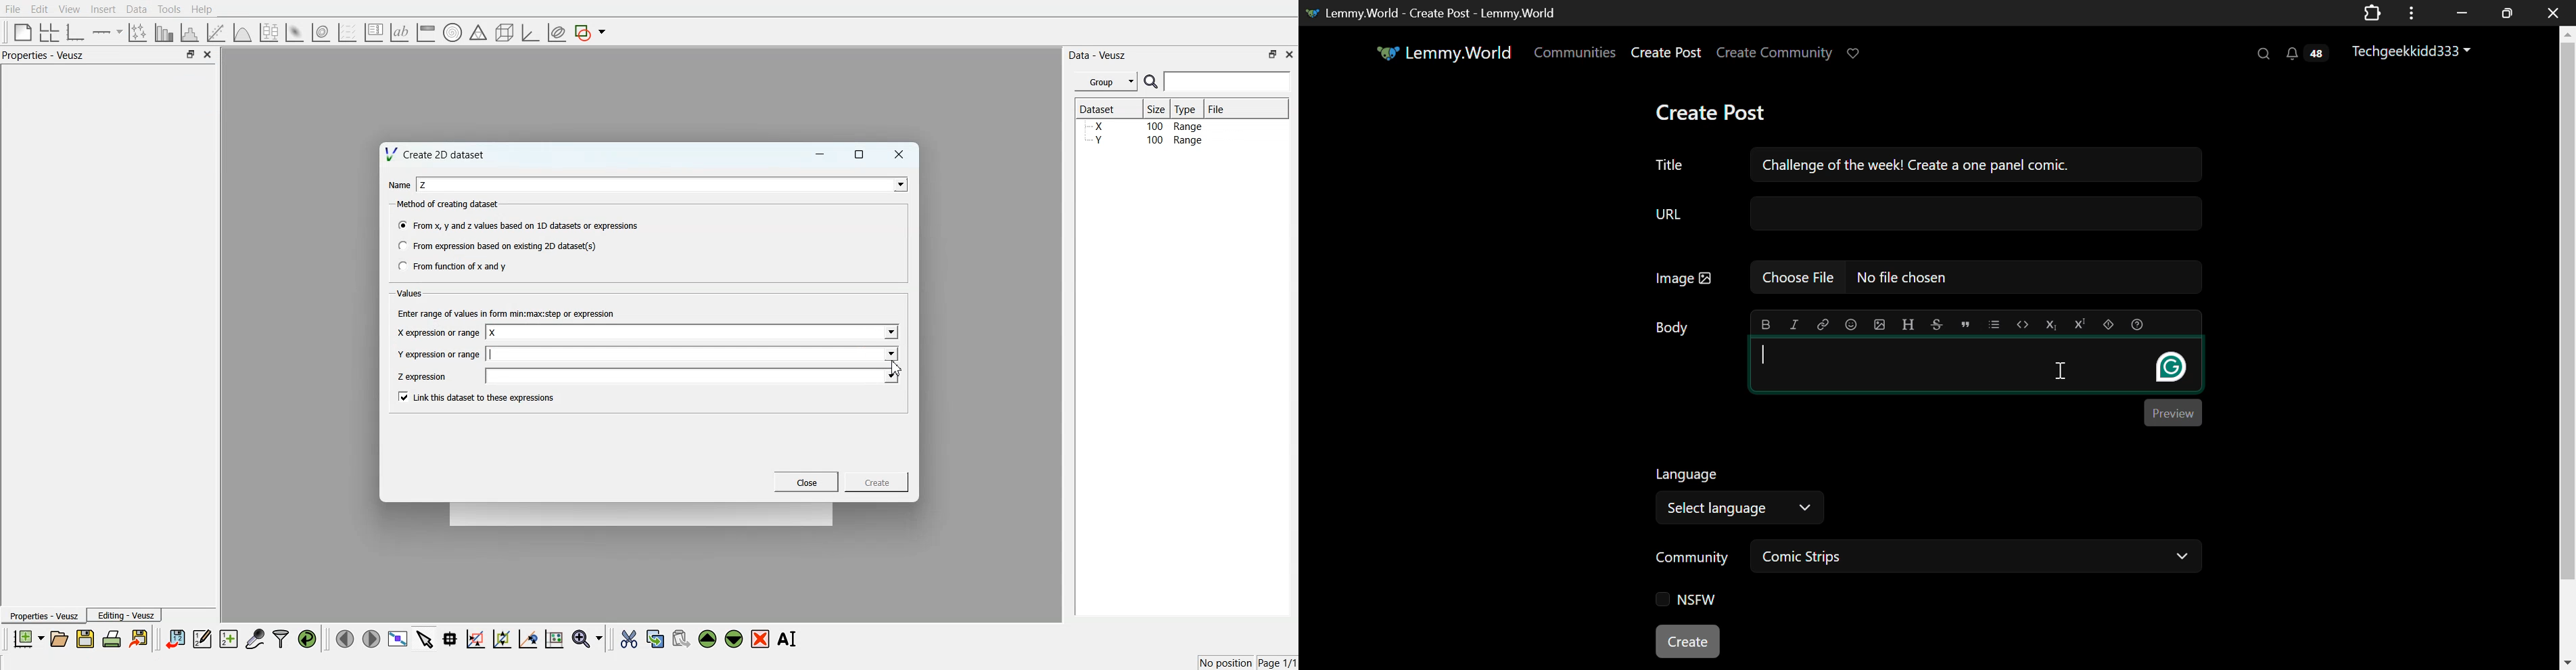  Describe the element at coordinates (890, 376) in the screenshot. I see `Drop down` at that location.